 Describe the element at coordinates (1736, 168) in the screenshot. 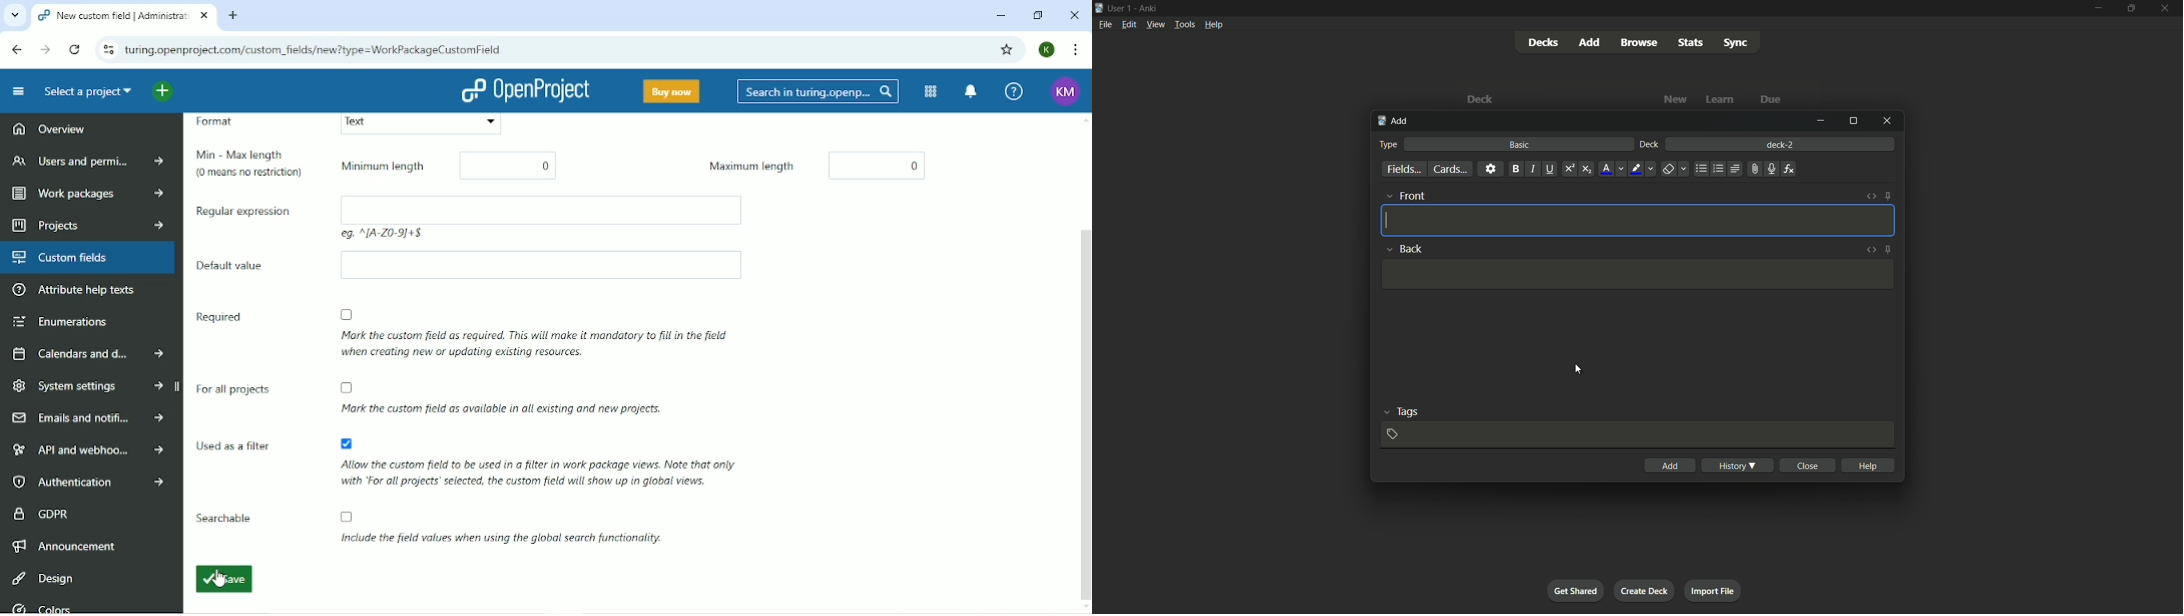

I see `alignment` at that location.